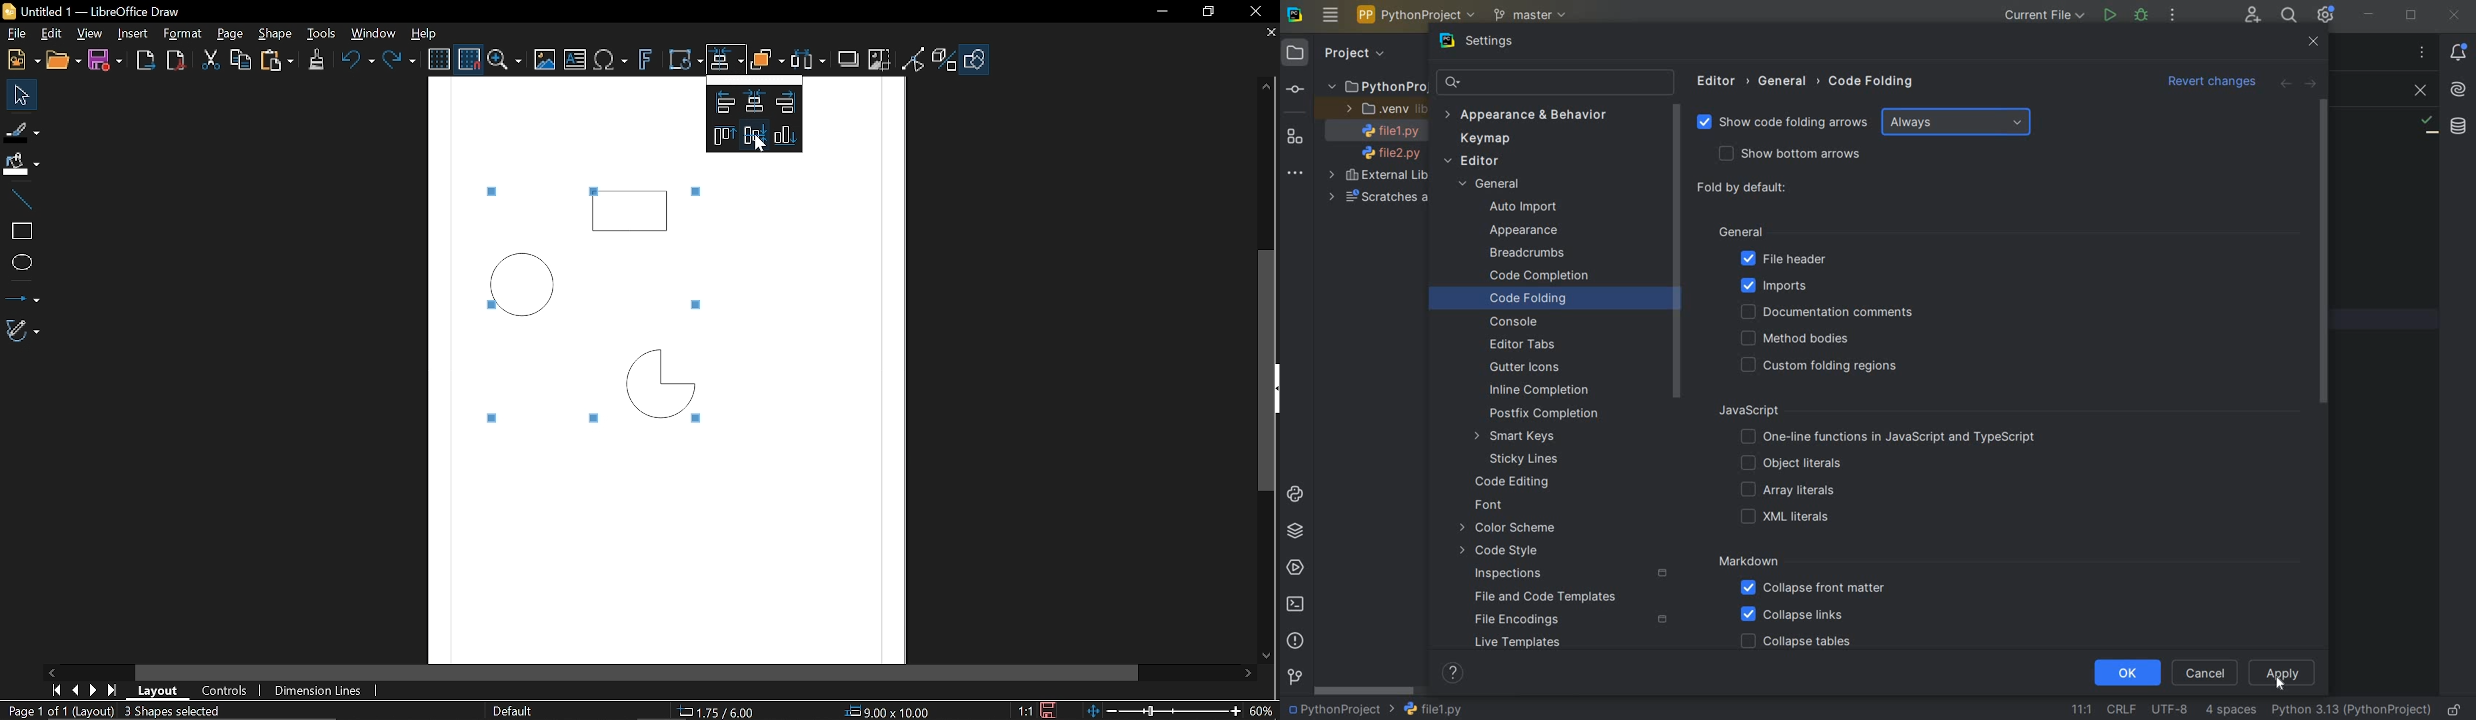 The width and height of the screenshot is (2492, 728). Describe the element at coordinates (22, 131) in the screenshot. I see `Fill Line ` at that location.